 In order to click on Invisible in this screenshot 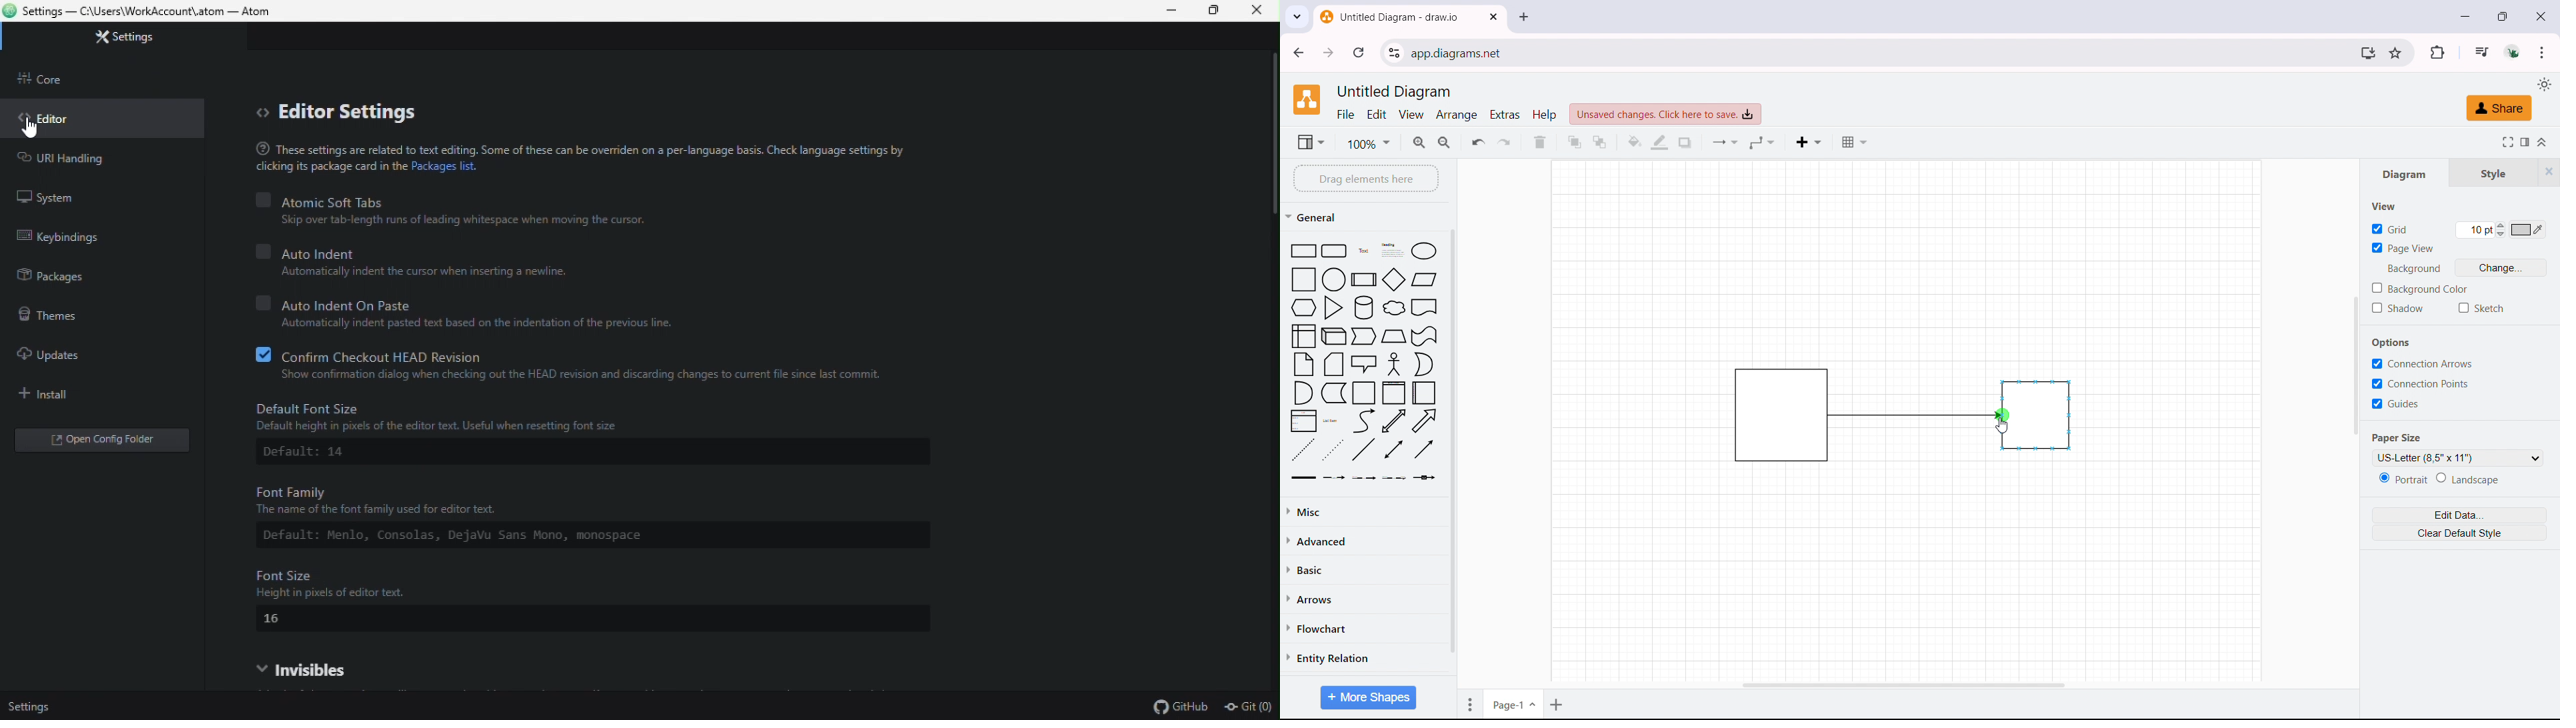, I will do `click(325, 669)`.